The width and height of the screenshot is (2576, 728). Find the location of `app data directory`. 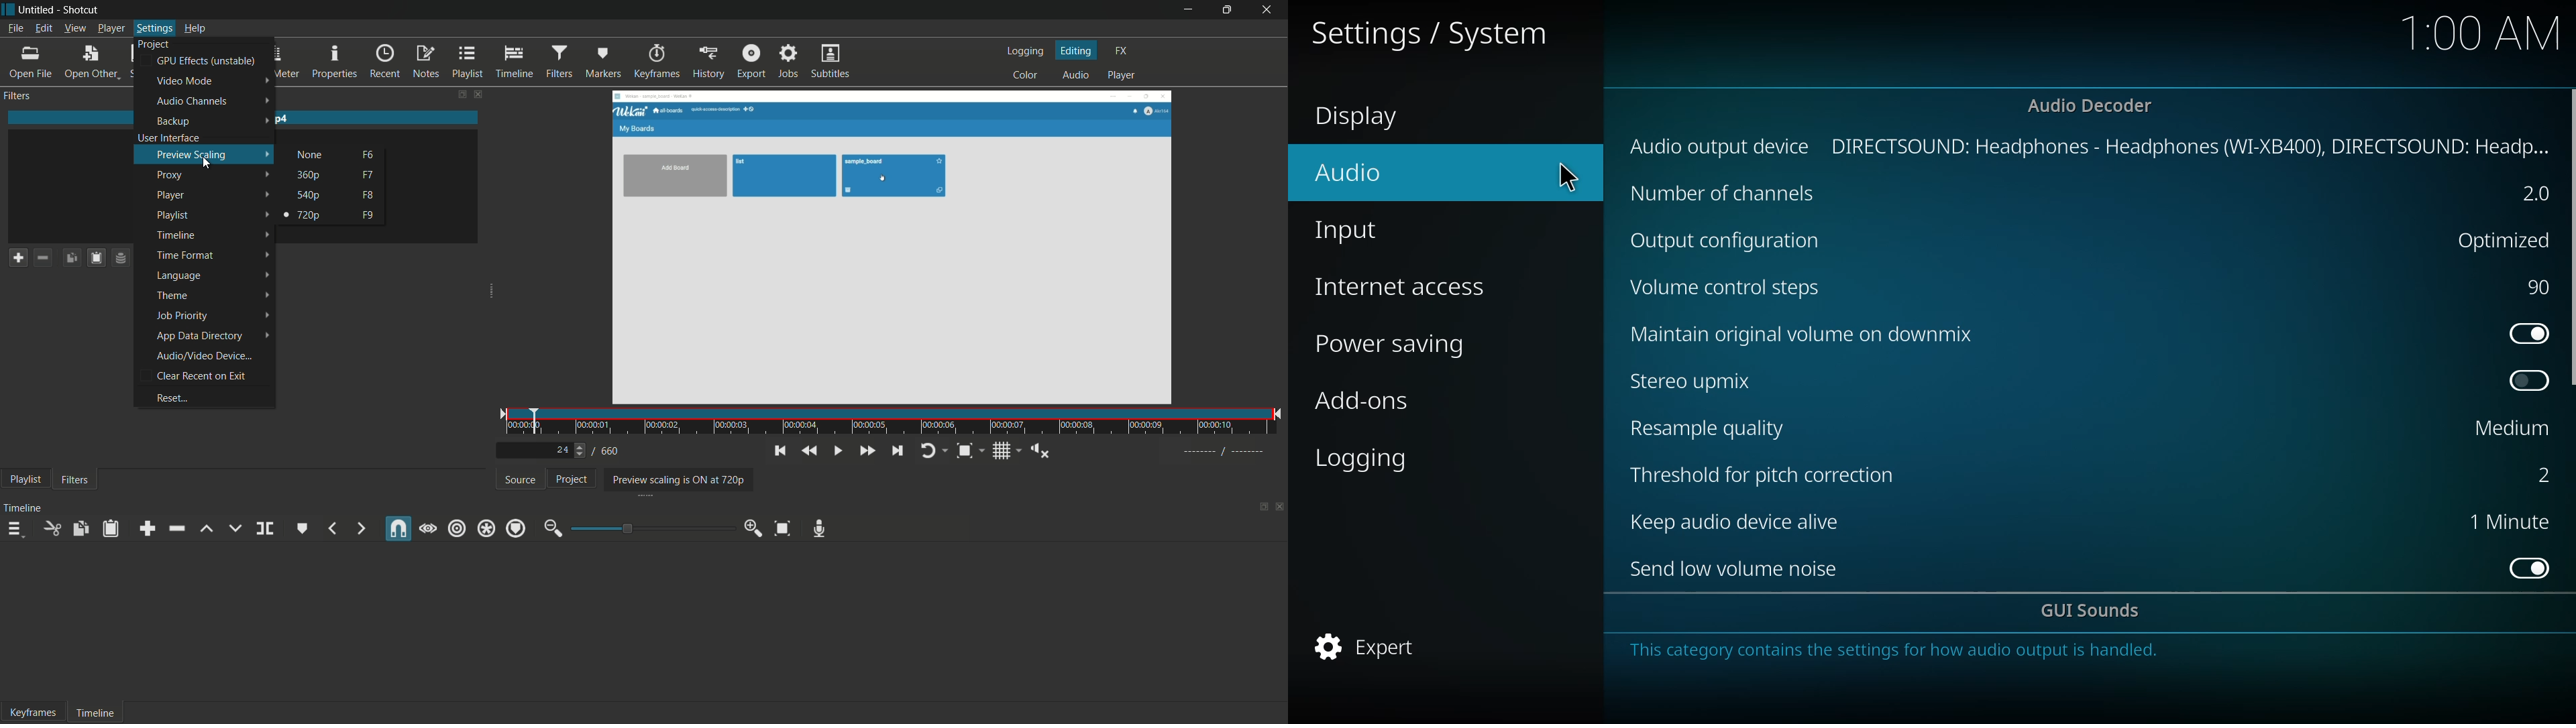

app data directory is located at coordinates (199, 335).